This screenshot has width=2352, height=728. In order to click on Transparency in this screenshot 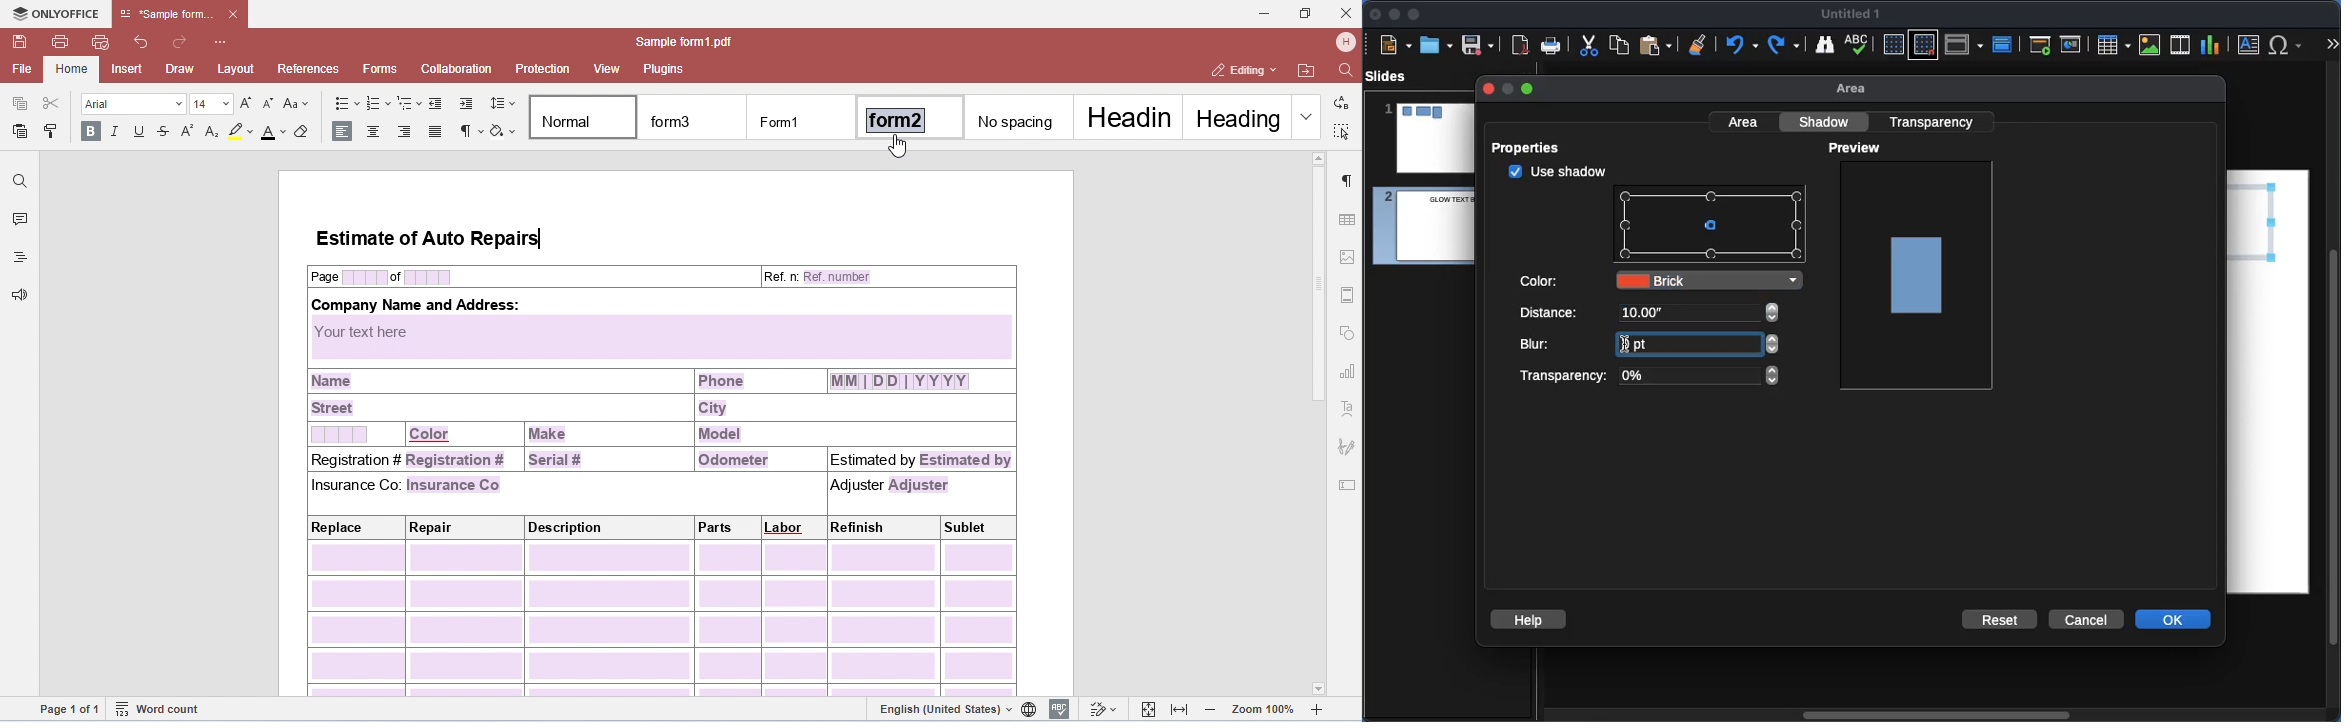, I will do `click(1934, 121)`.